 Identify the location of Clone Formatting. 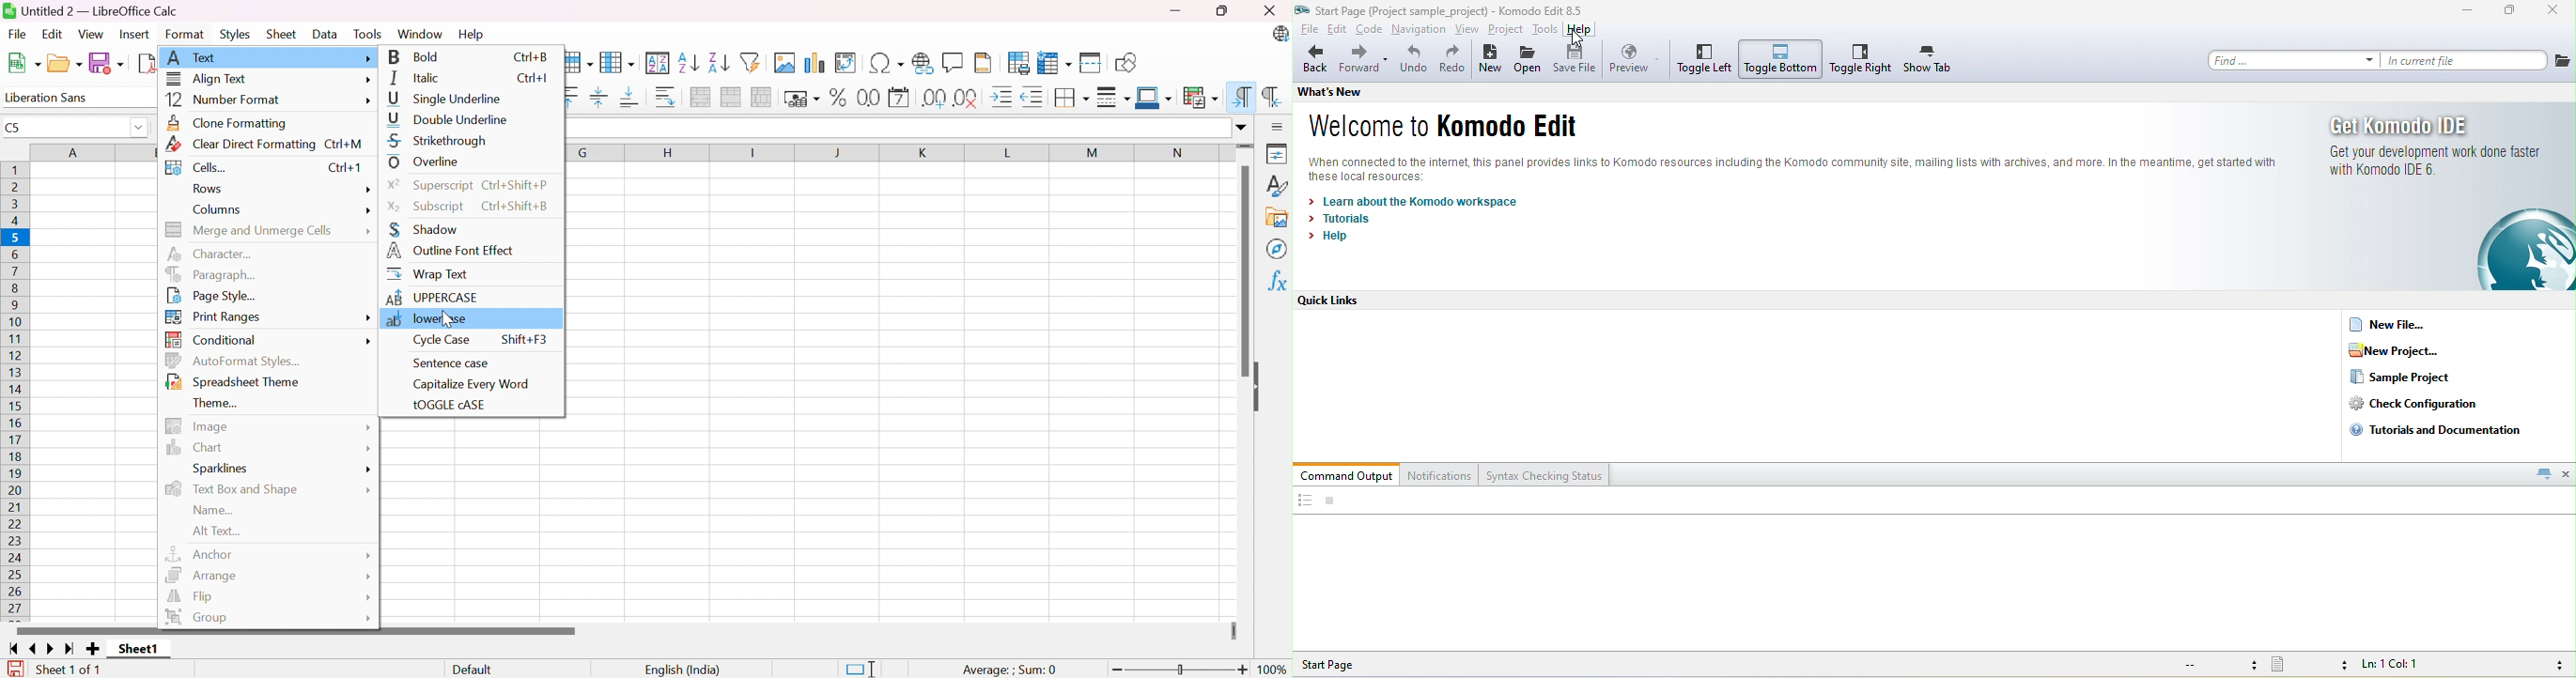
(228, 121).